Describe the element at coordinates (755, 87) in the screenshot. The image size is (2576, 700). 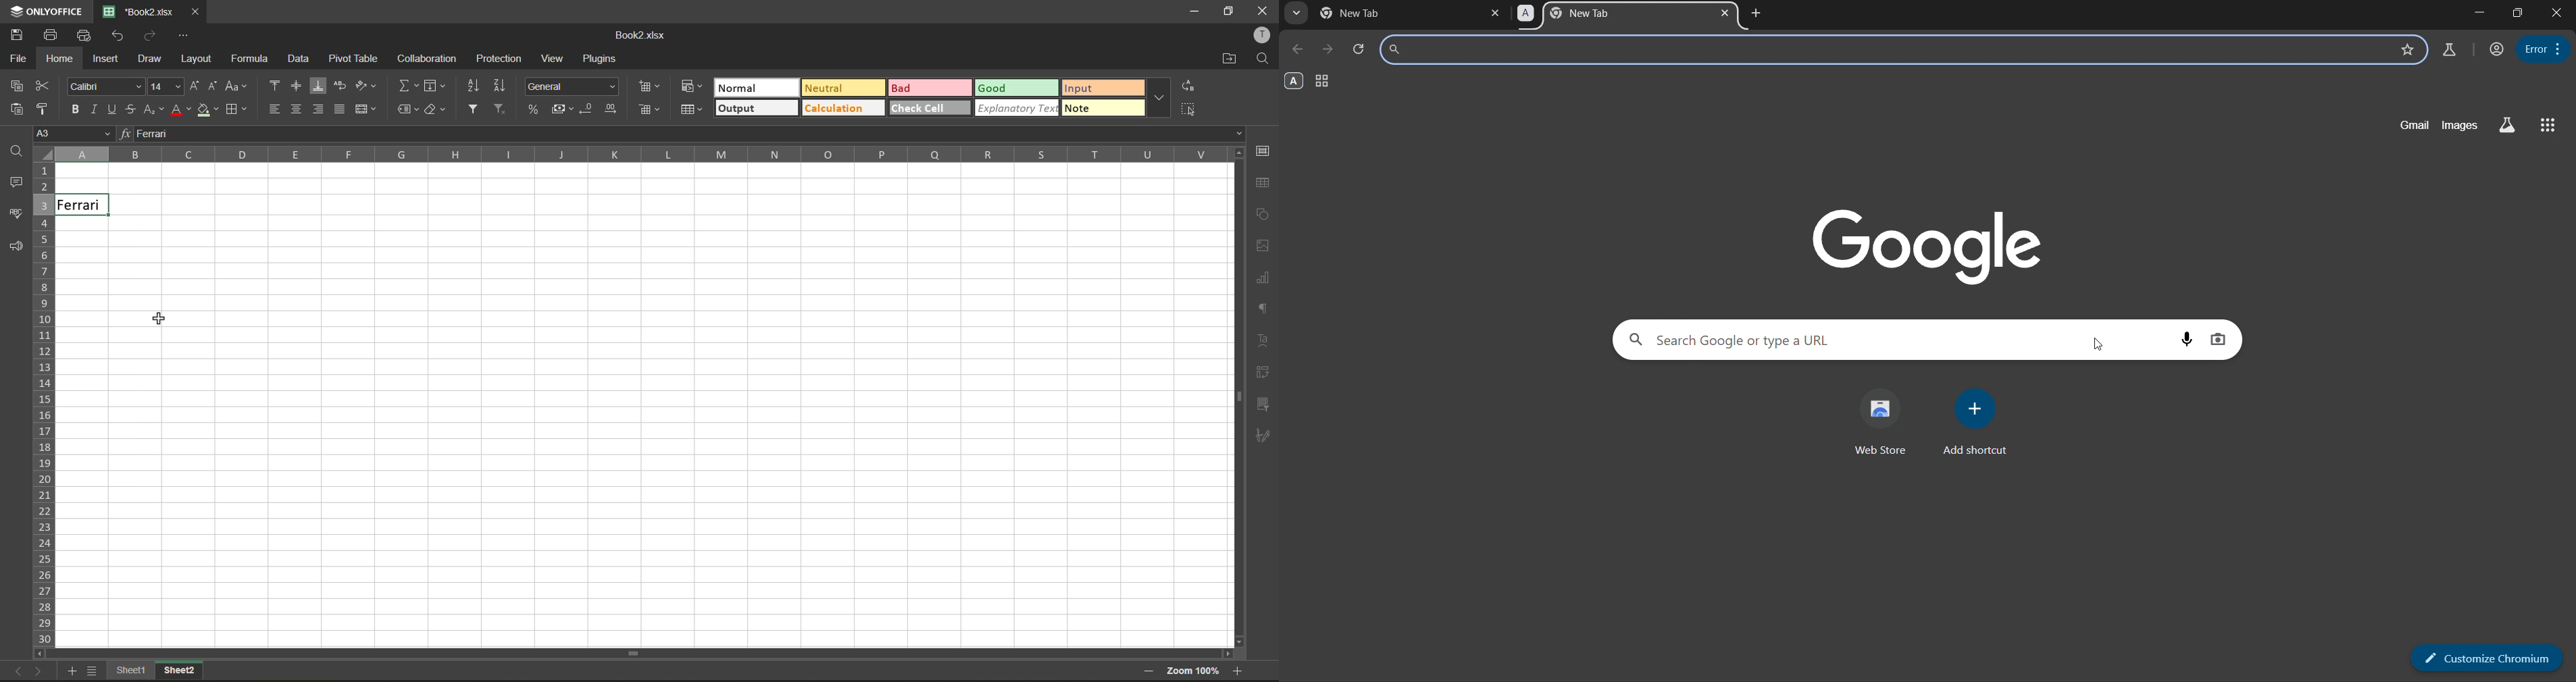
I see `normal` at that location.